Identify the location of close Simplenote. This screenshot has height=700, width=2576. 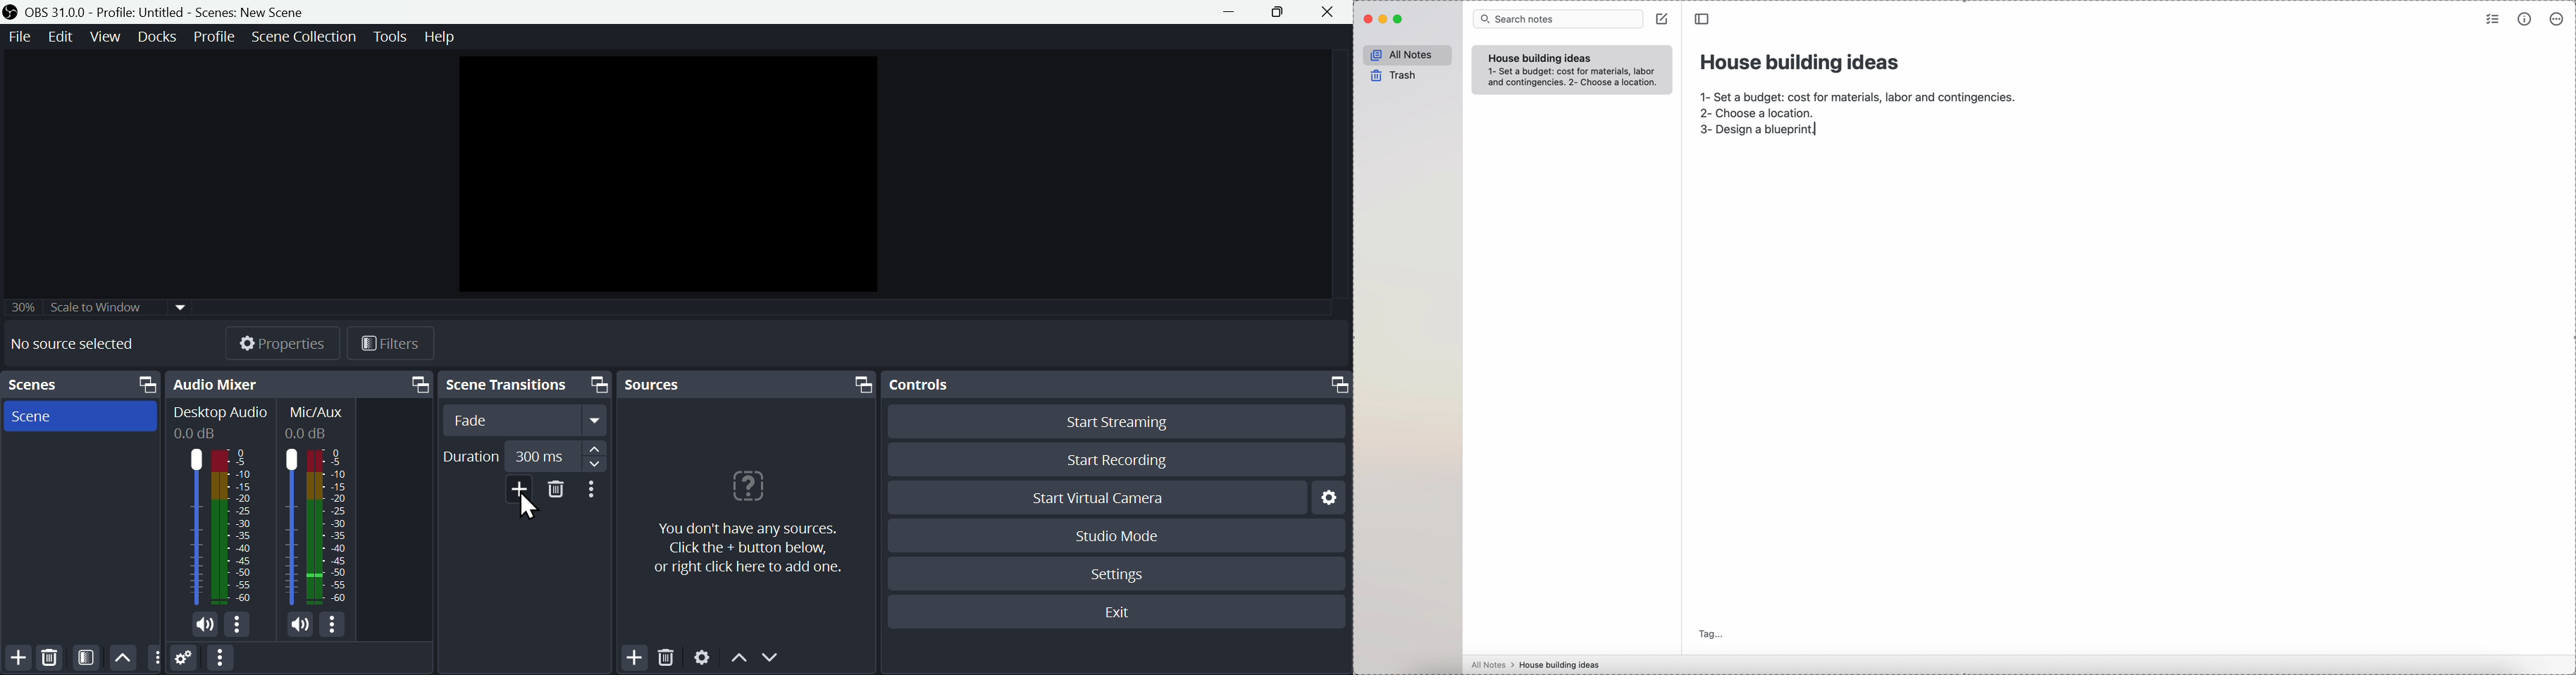
(1367, 19).